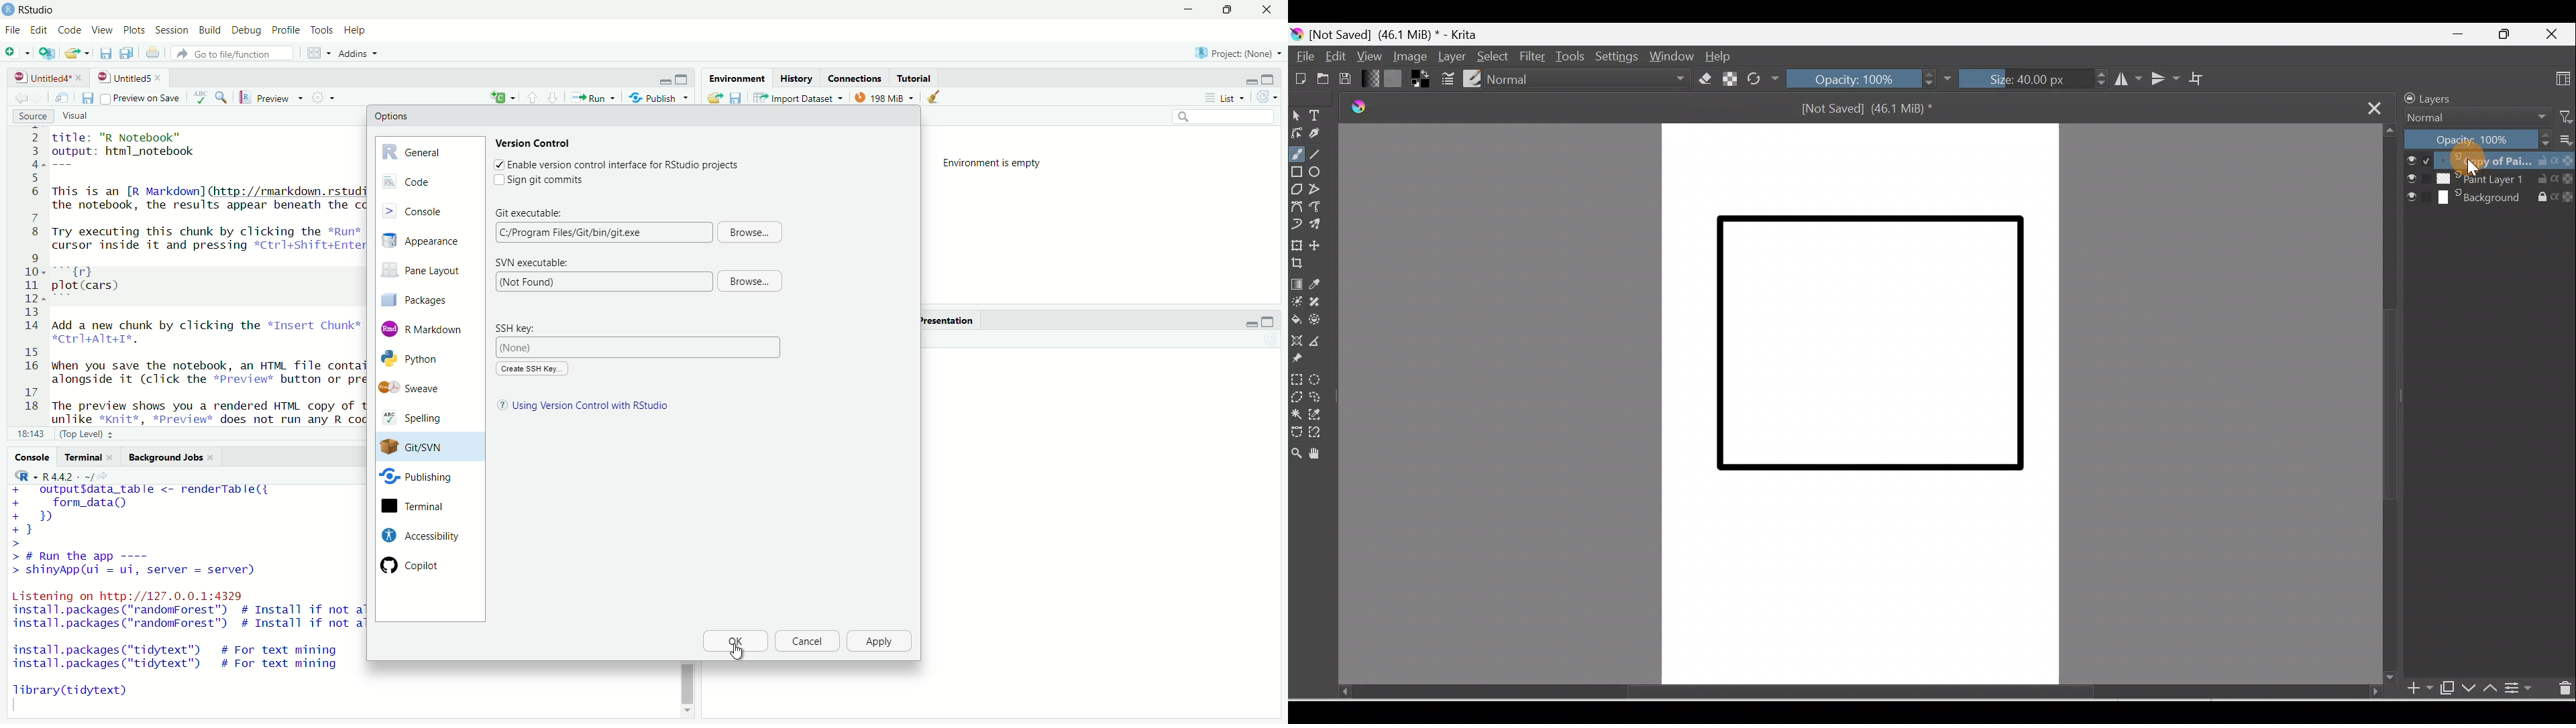 The image size is (2576, 728). I want to click on ABC, so click(210, 97).